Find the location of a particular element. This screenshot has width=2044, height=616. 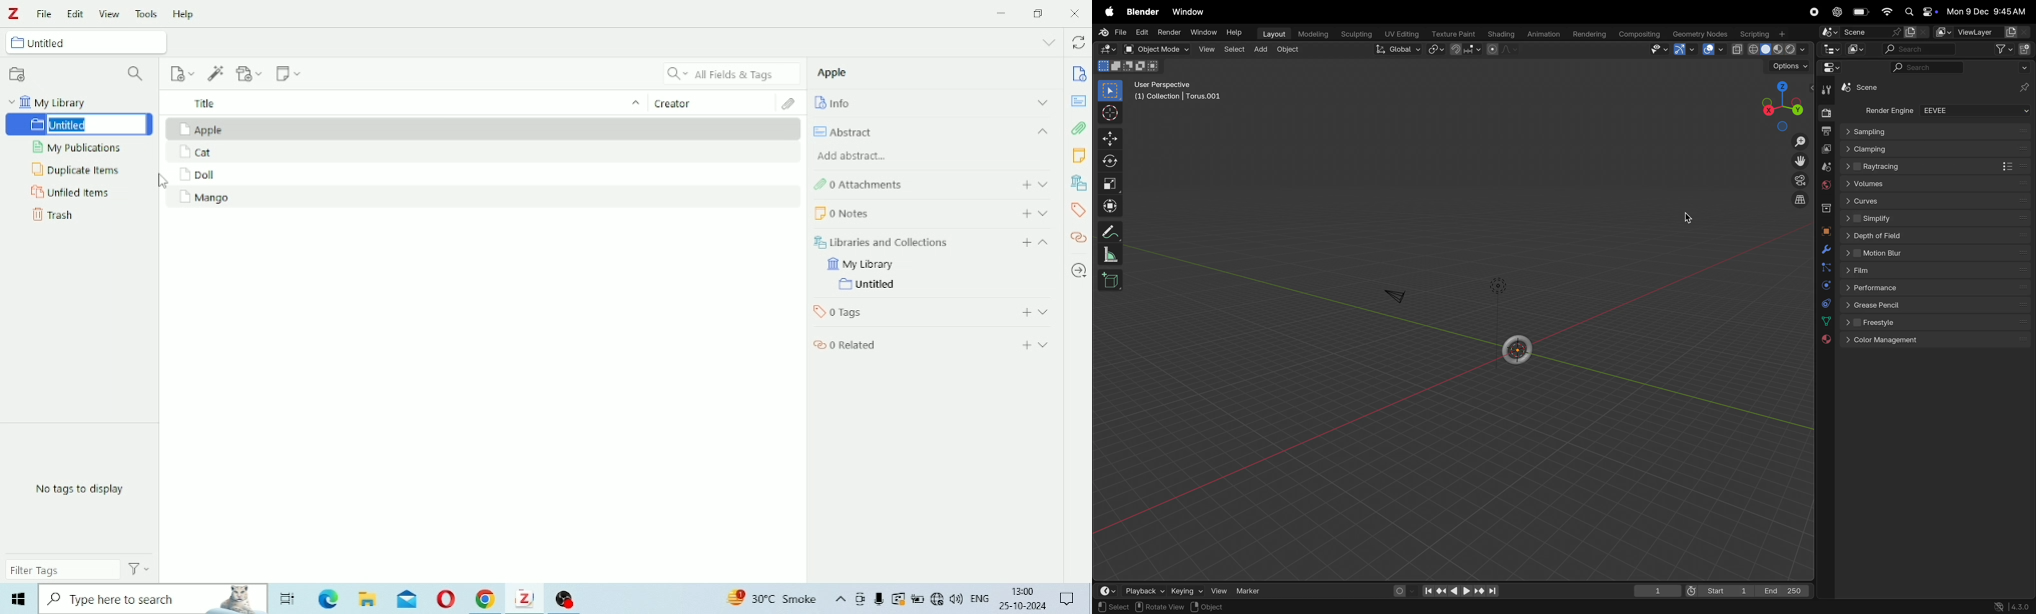

 is located at coordinates (1022, 598).